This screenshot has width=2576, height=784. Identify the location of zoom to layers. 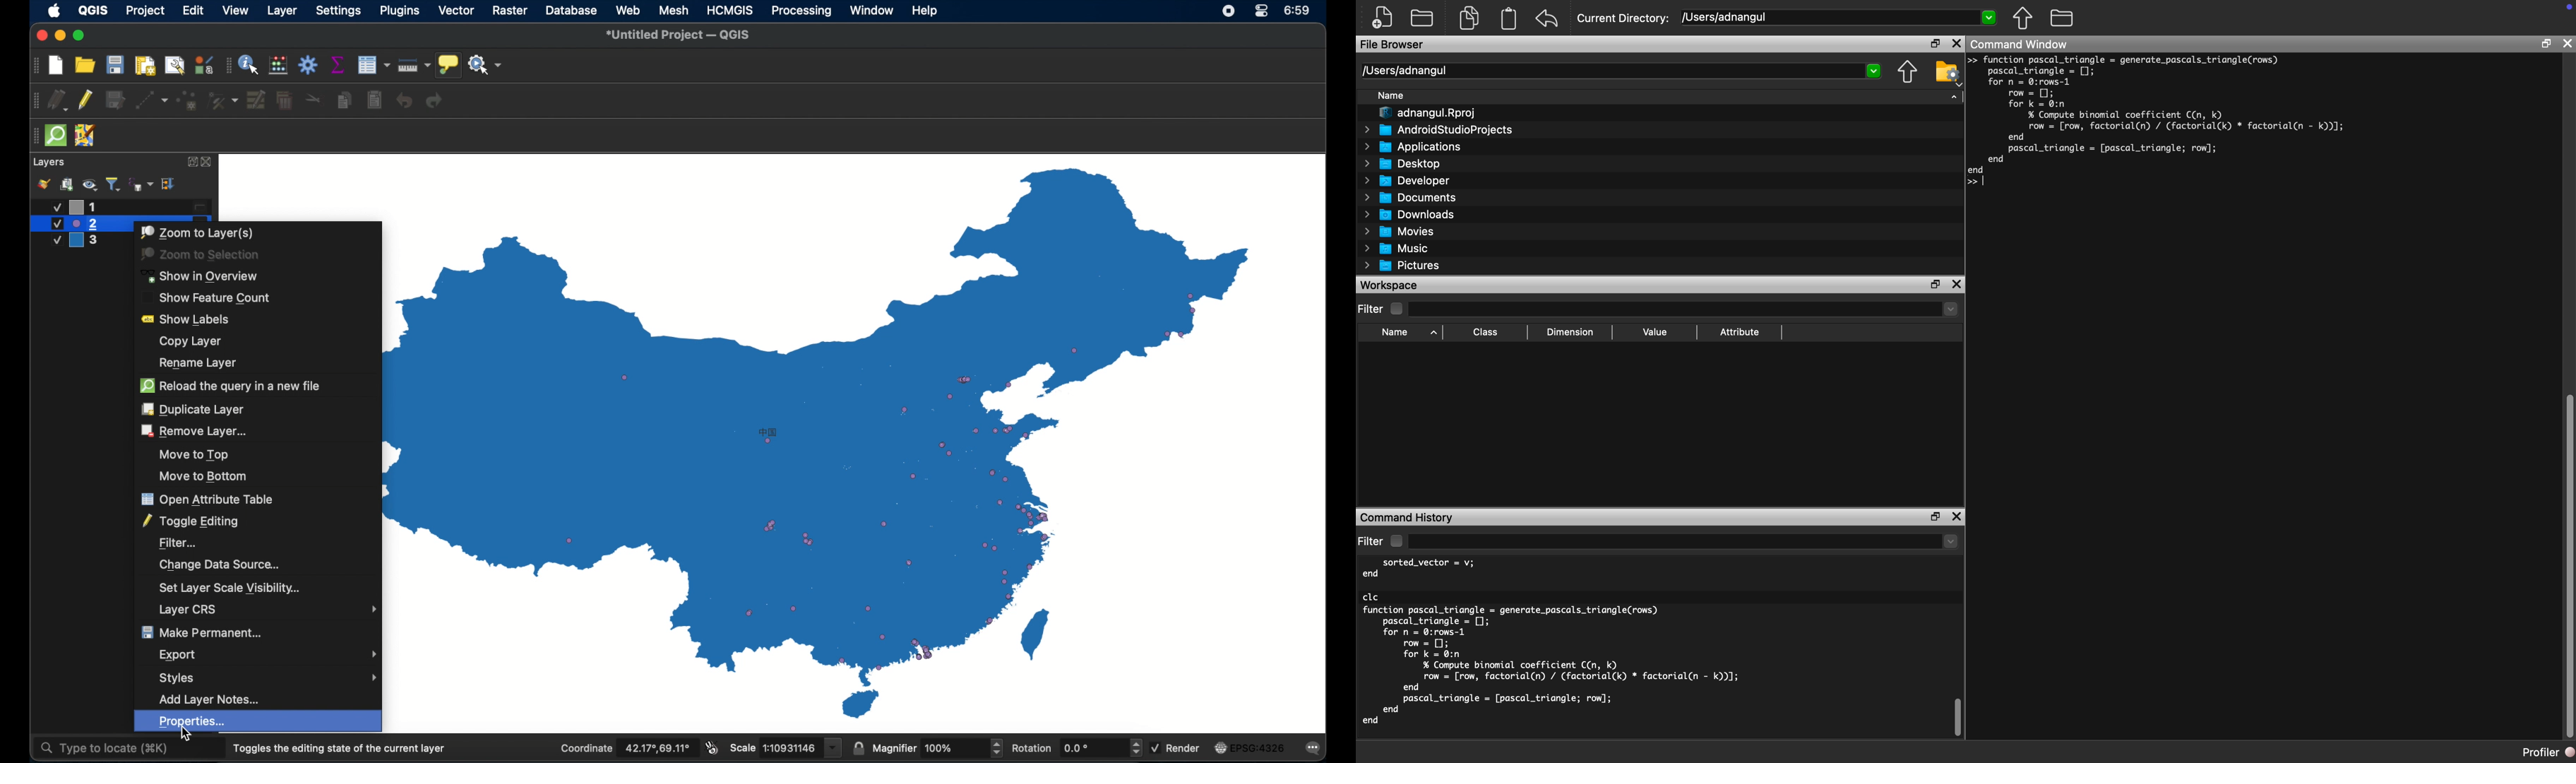
(198, 232).